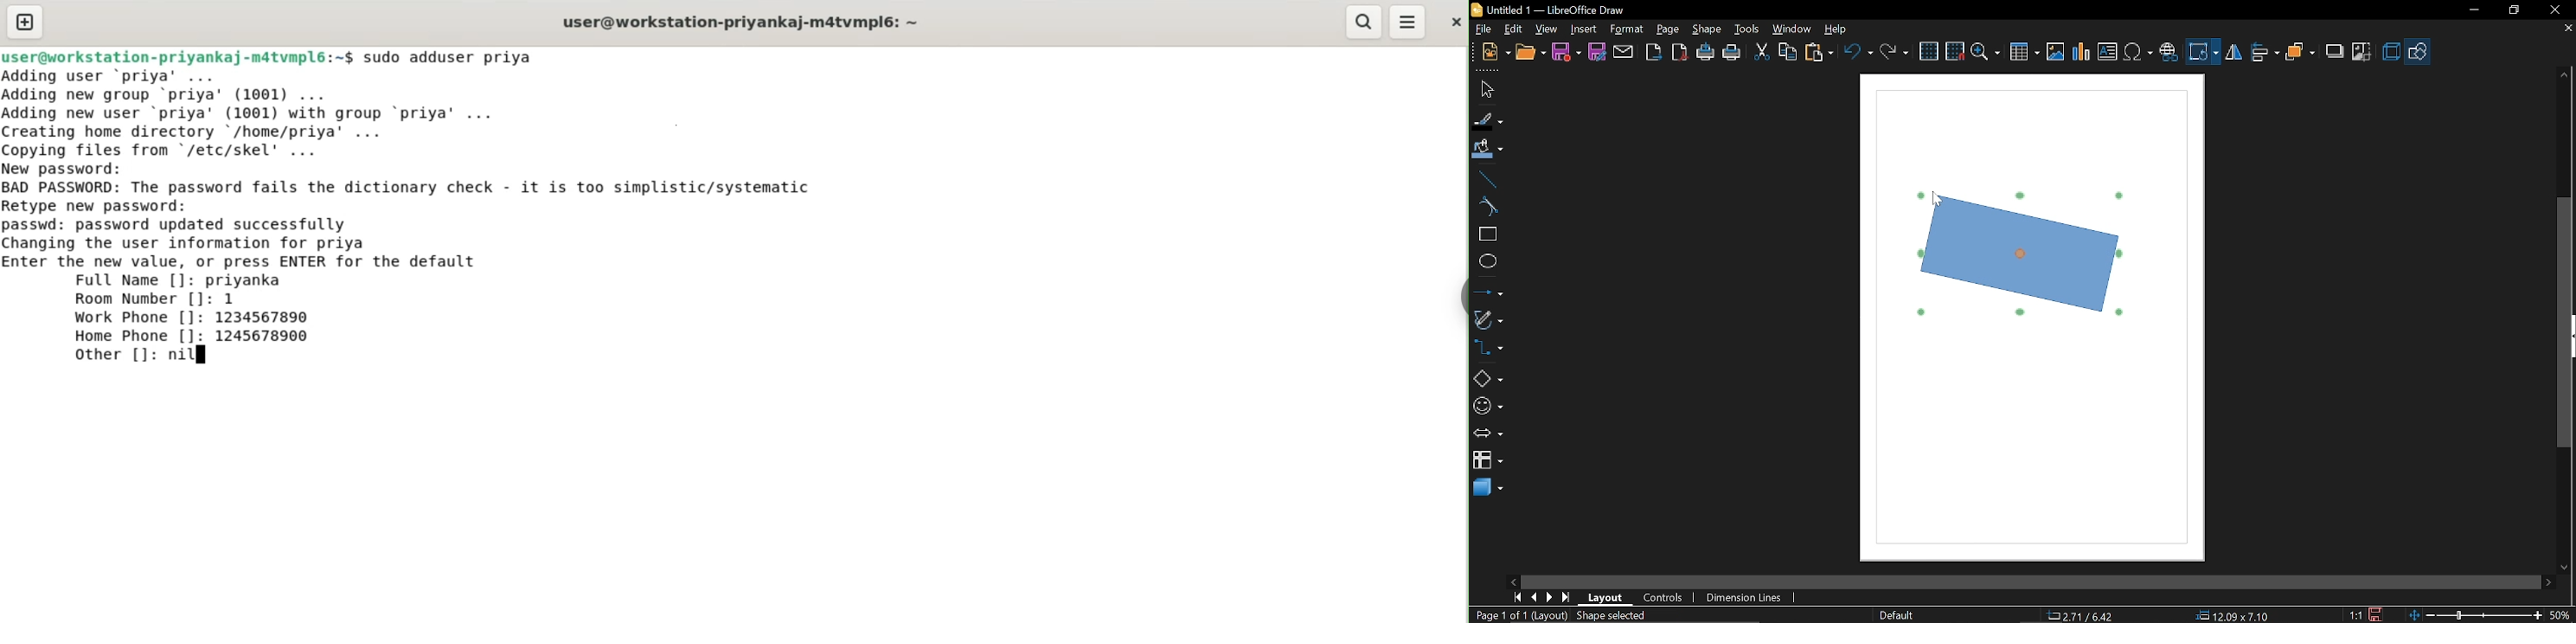 The image size is (2576, 644). Describe the element at coordinates (1820, 52) in the screenshot. I see `paste` at that location.